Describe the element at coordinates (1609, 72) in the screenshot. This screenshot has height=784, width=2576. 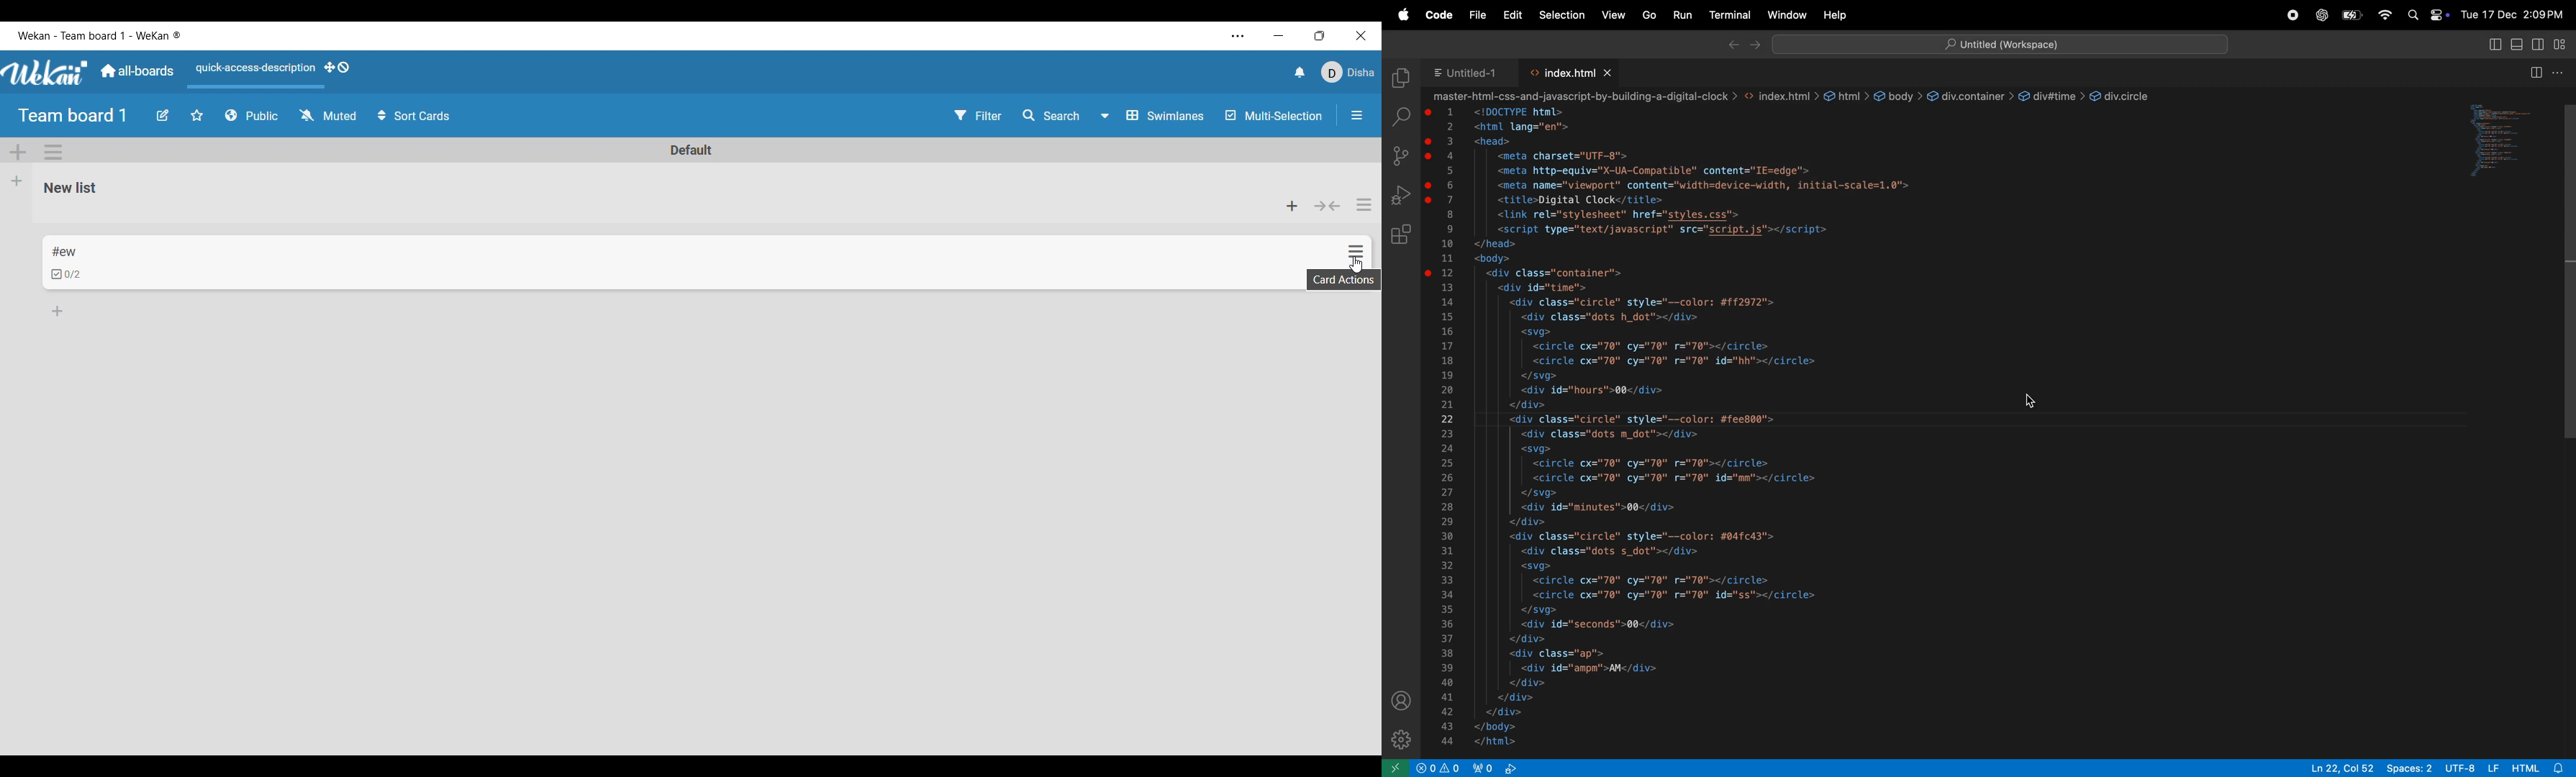
I see `close` at that location.